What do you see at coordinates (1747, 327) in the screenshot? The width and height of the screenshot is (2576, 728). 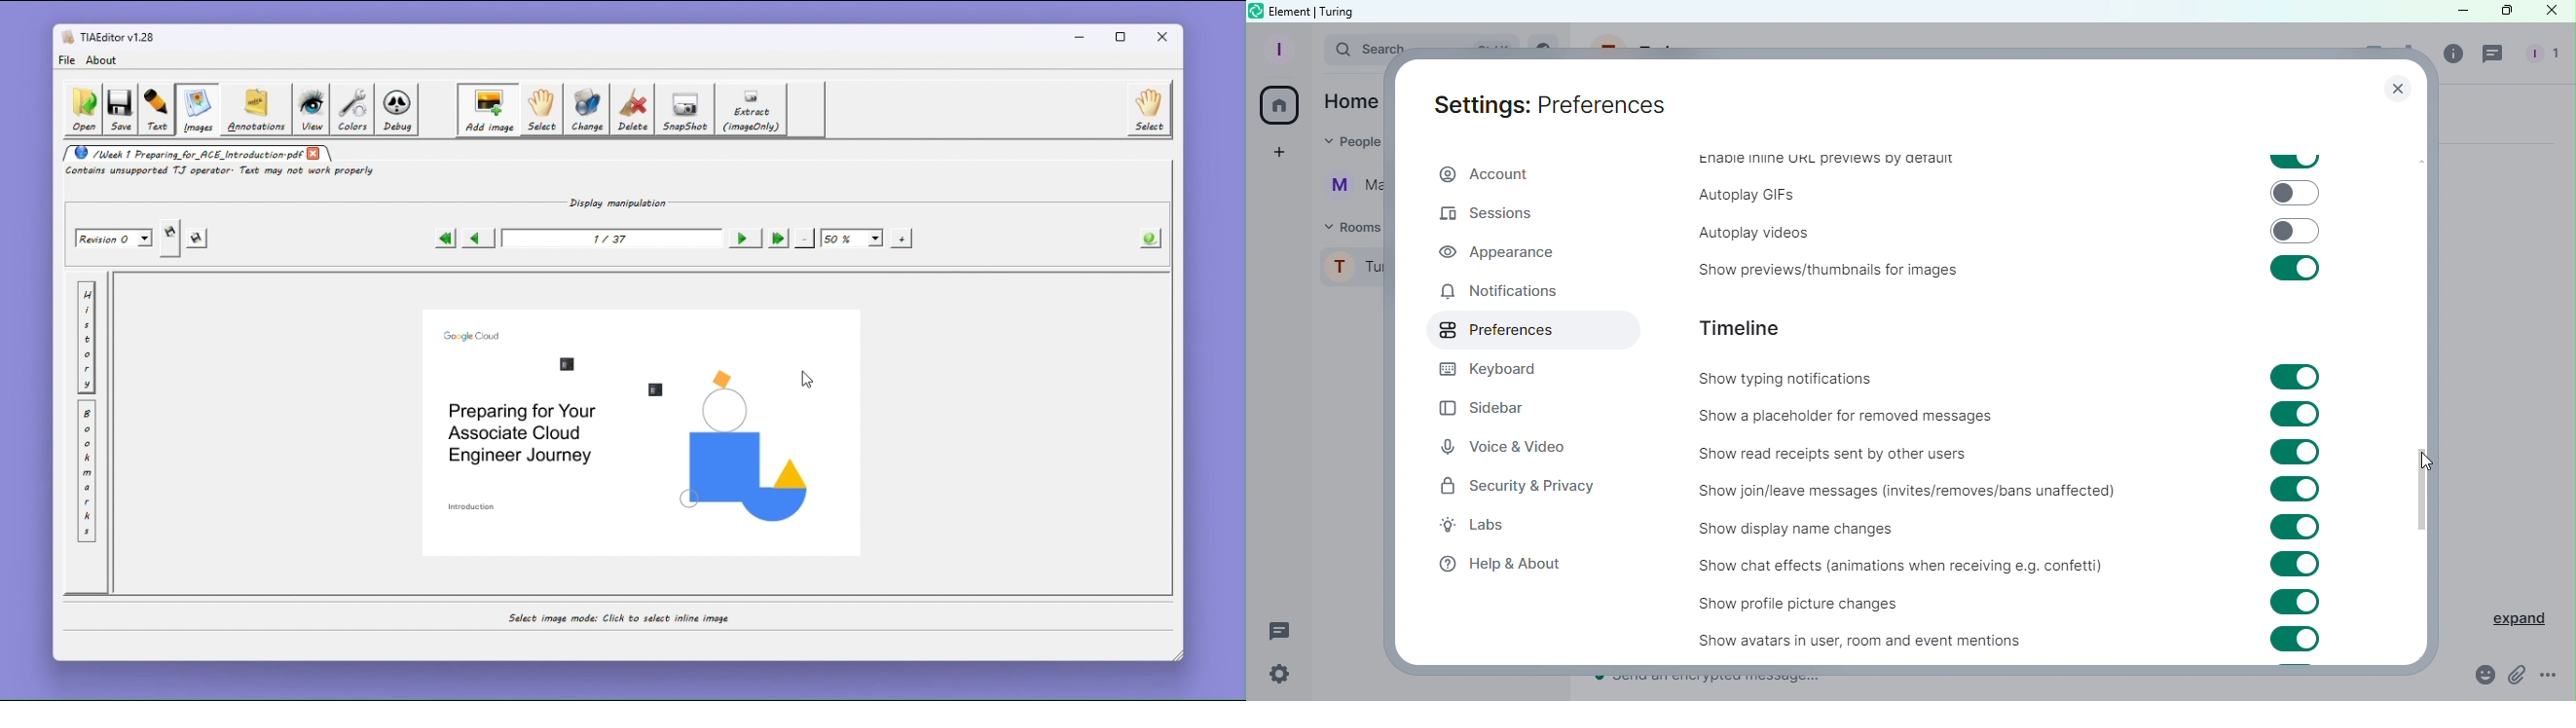 I see `Timeline` at bounding box center [1747, 327].